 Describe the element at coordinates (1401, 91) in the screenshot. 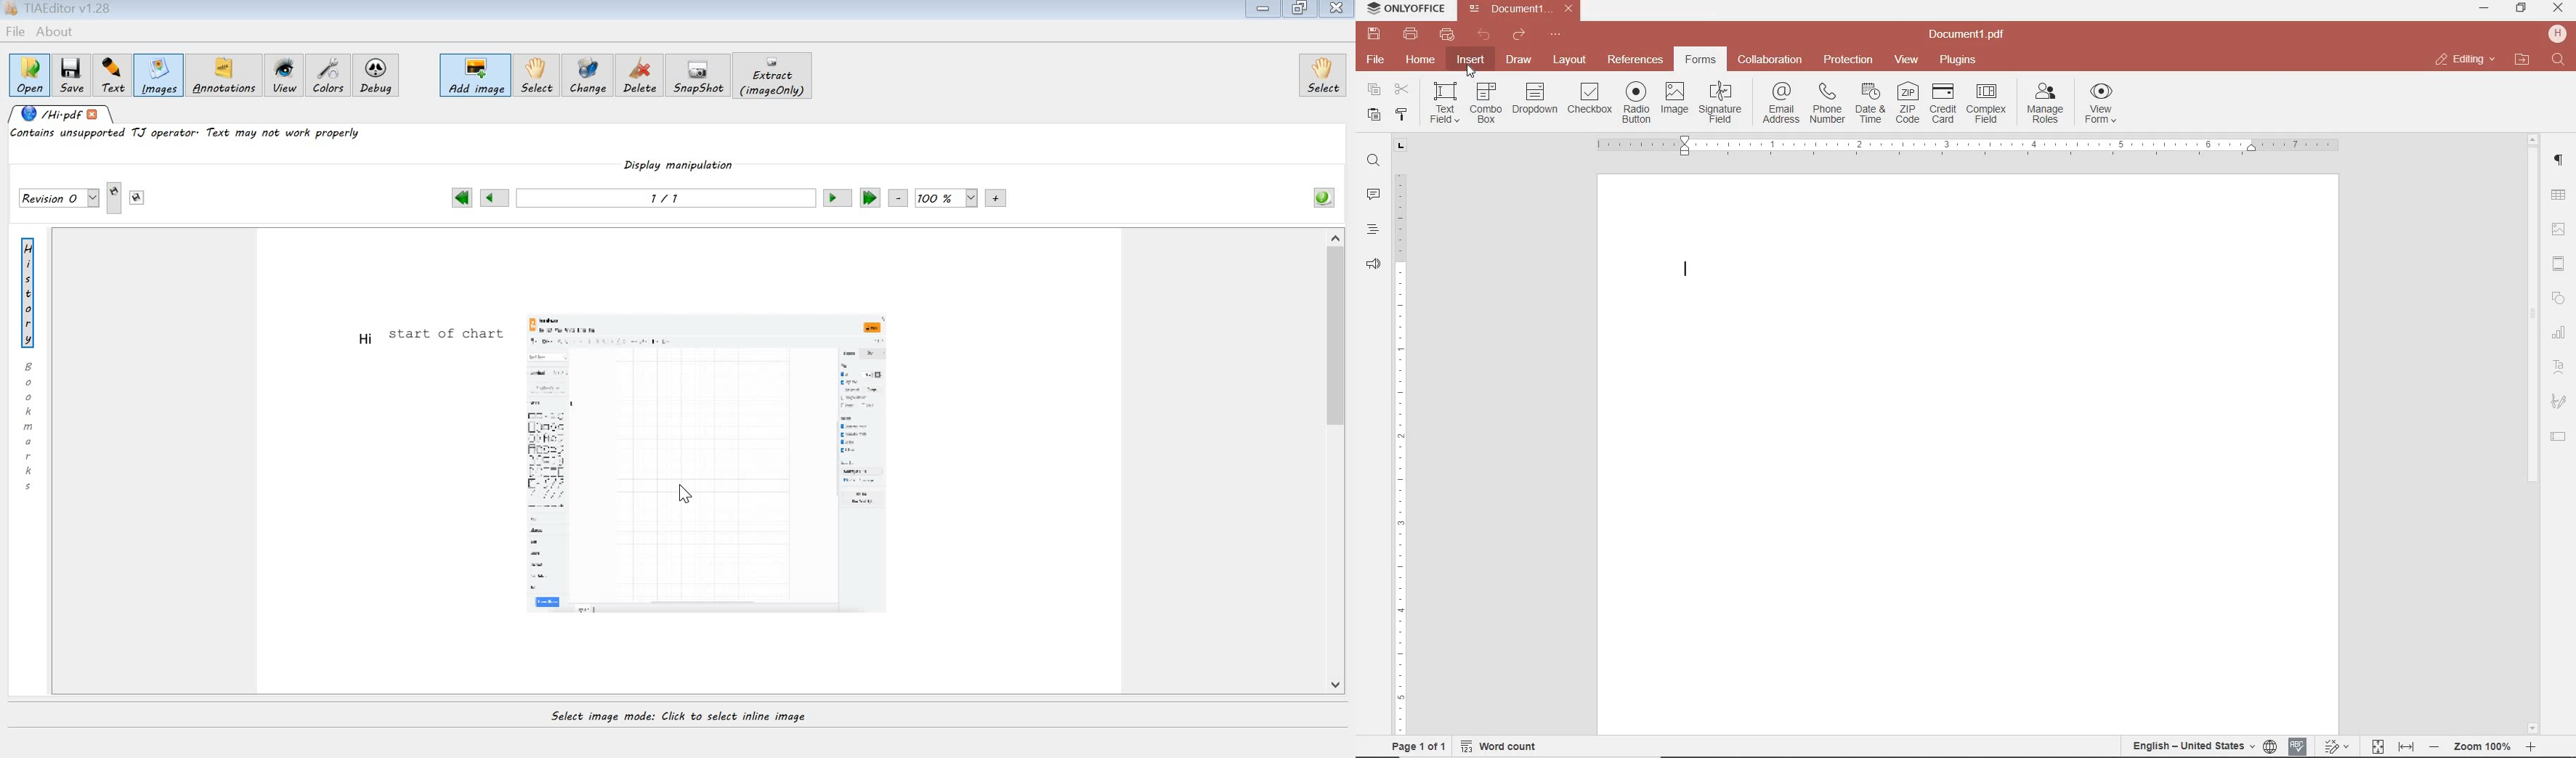

I see `cut` at that location.